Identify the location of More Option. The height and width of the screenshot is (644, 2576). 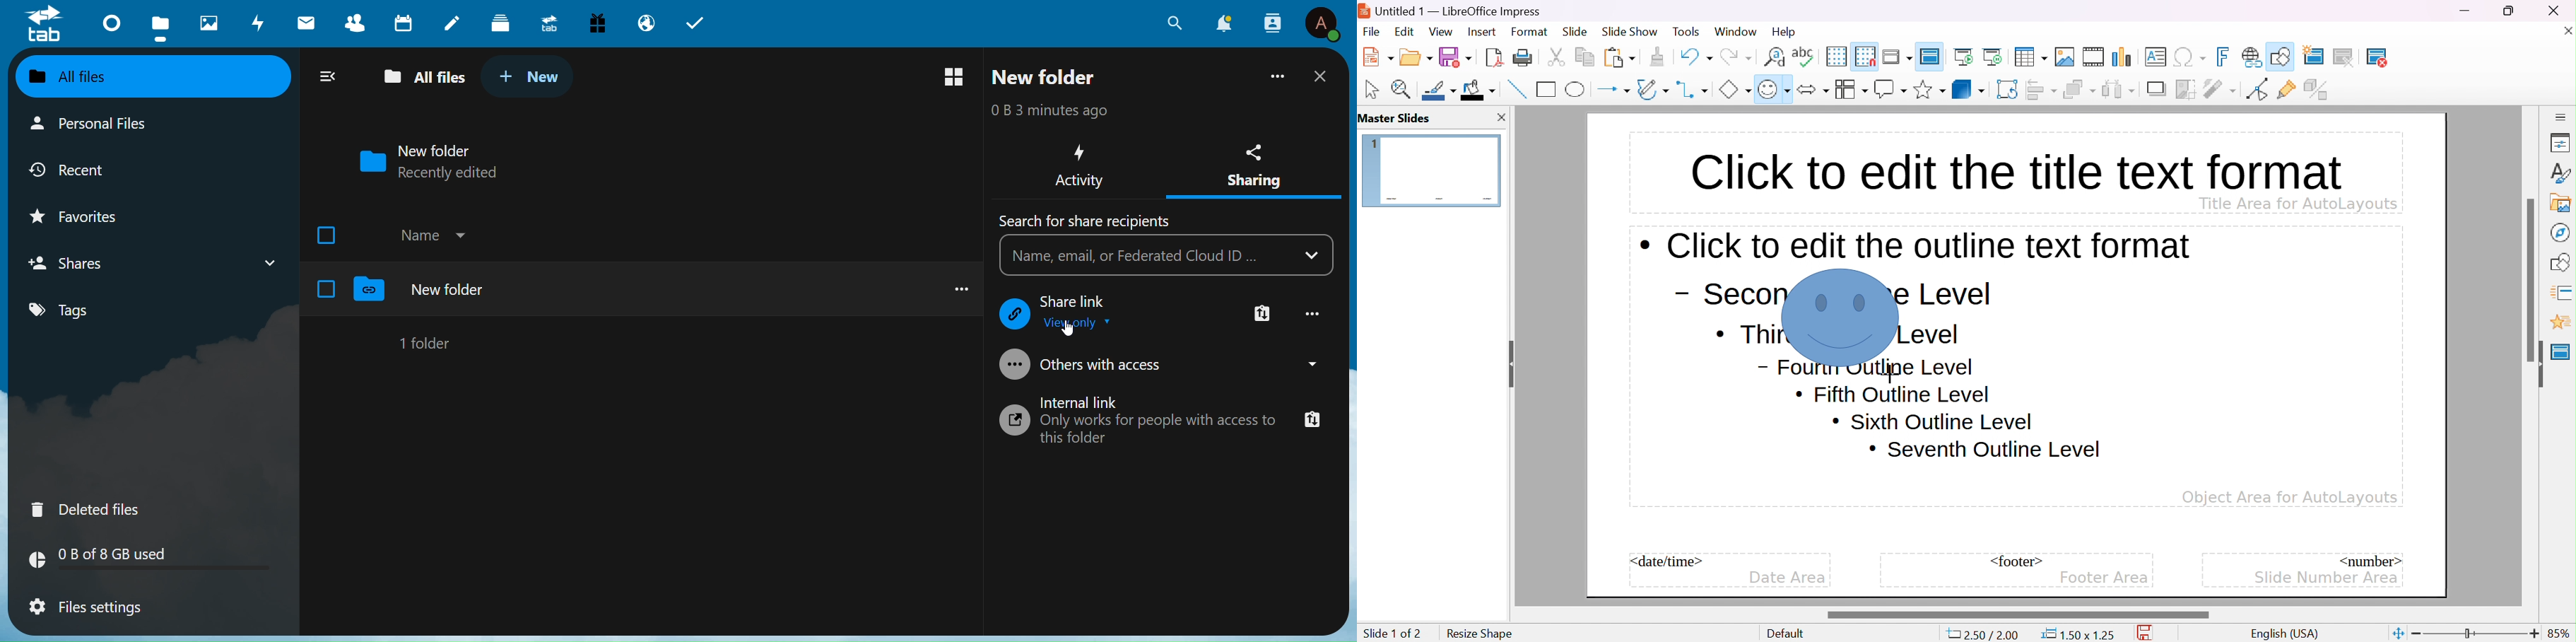
(1315, 313).